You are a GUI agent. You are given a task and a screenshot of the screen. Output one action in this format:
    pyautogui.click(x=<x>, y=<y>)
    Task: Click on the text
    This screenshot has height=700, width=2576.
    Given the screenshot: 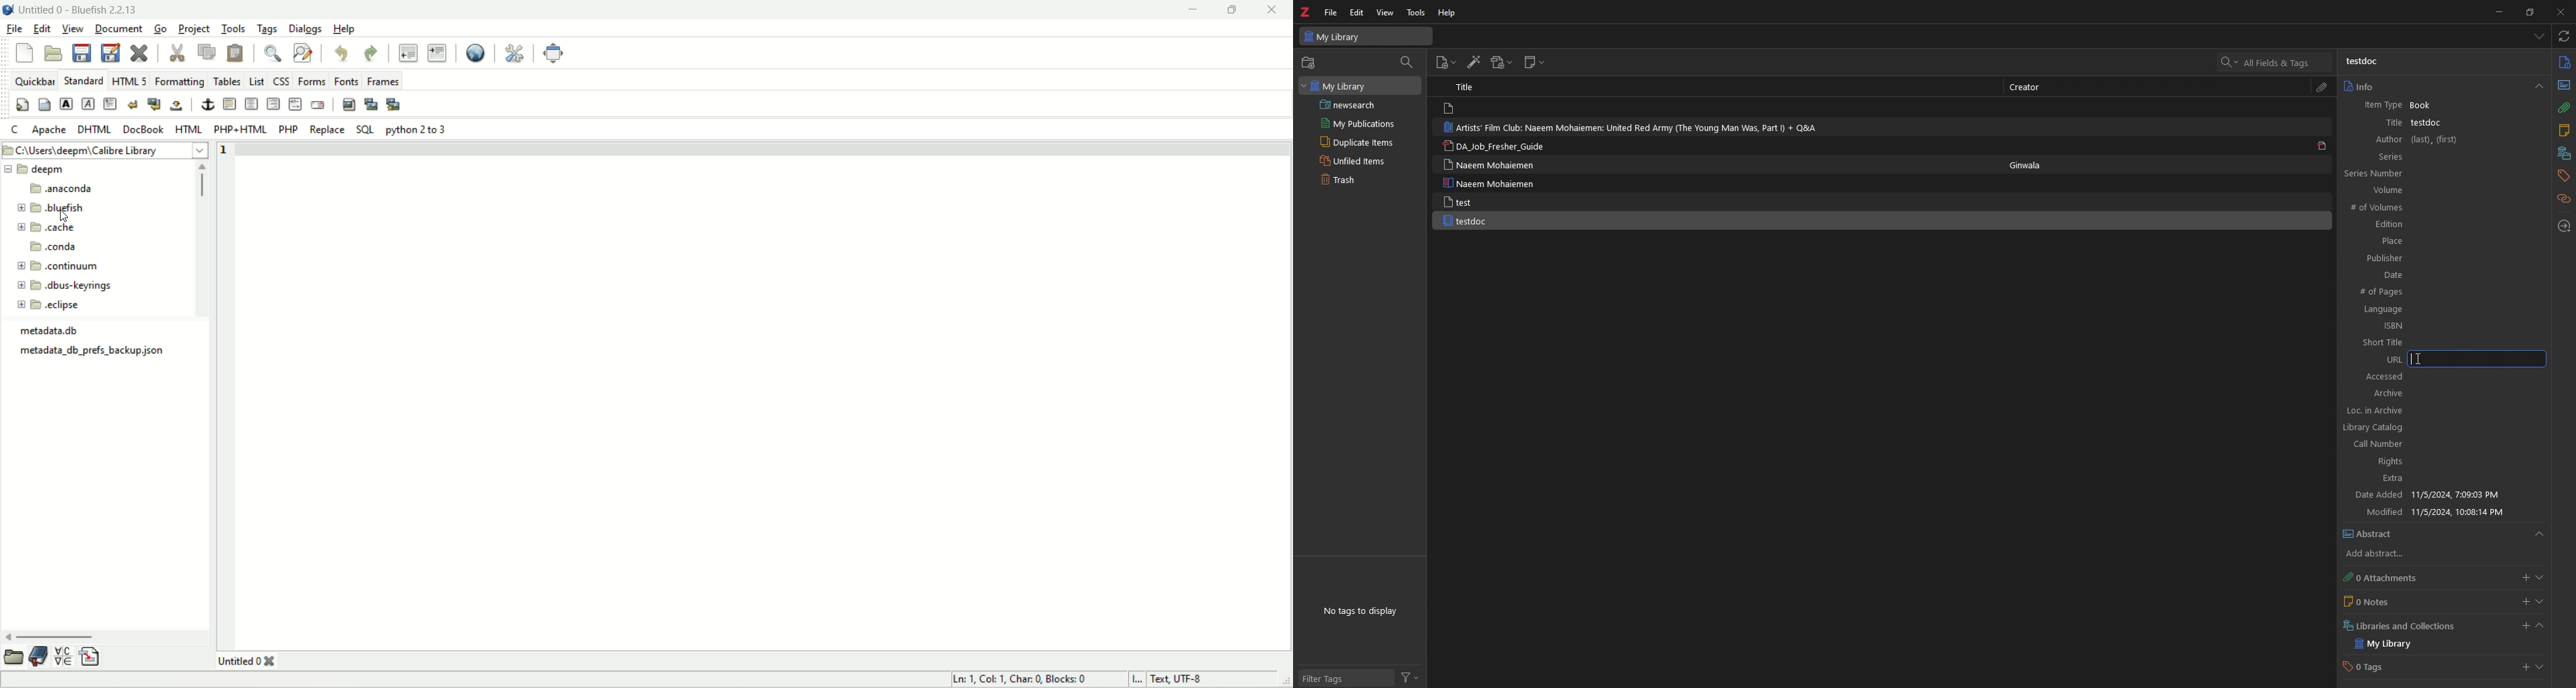 What is the action you would take?
    pyautogui.click(x=94, y=351)
    